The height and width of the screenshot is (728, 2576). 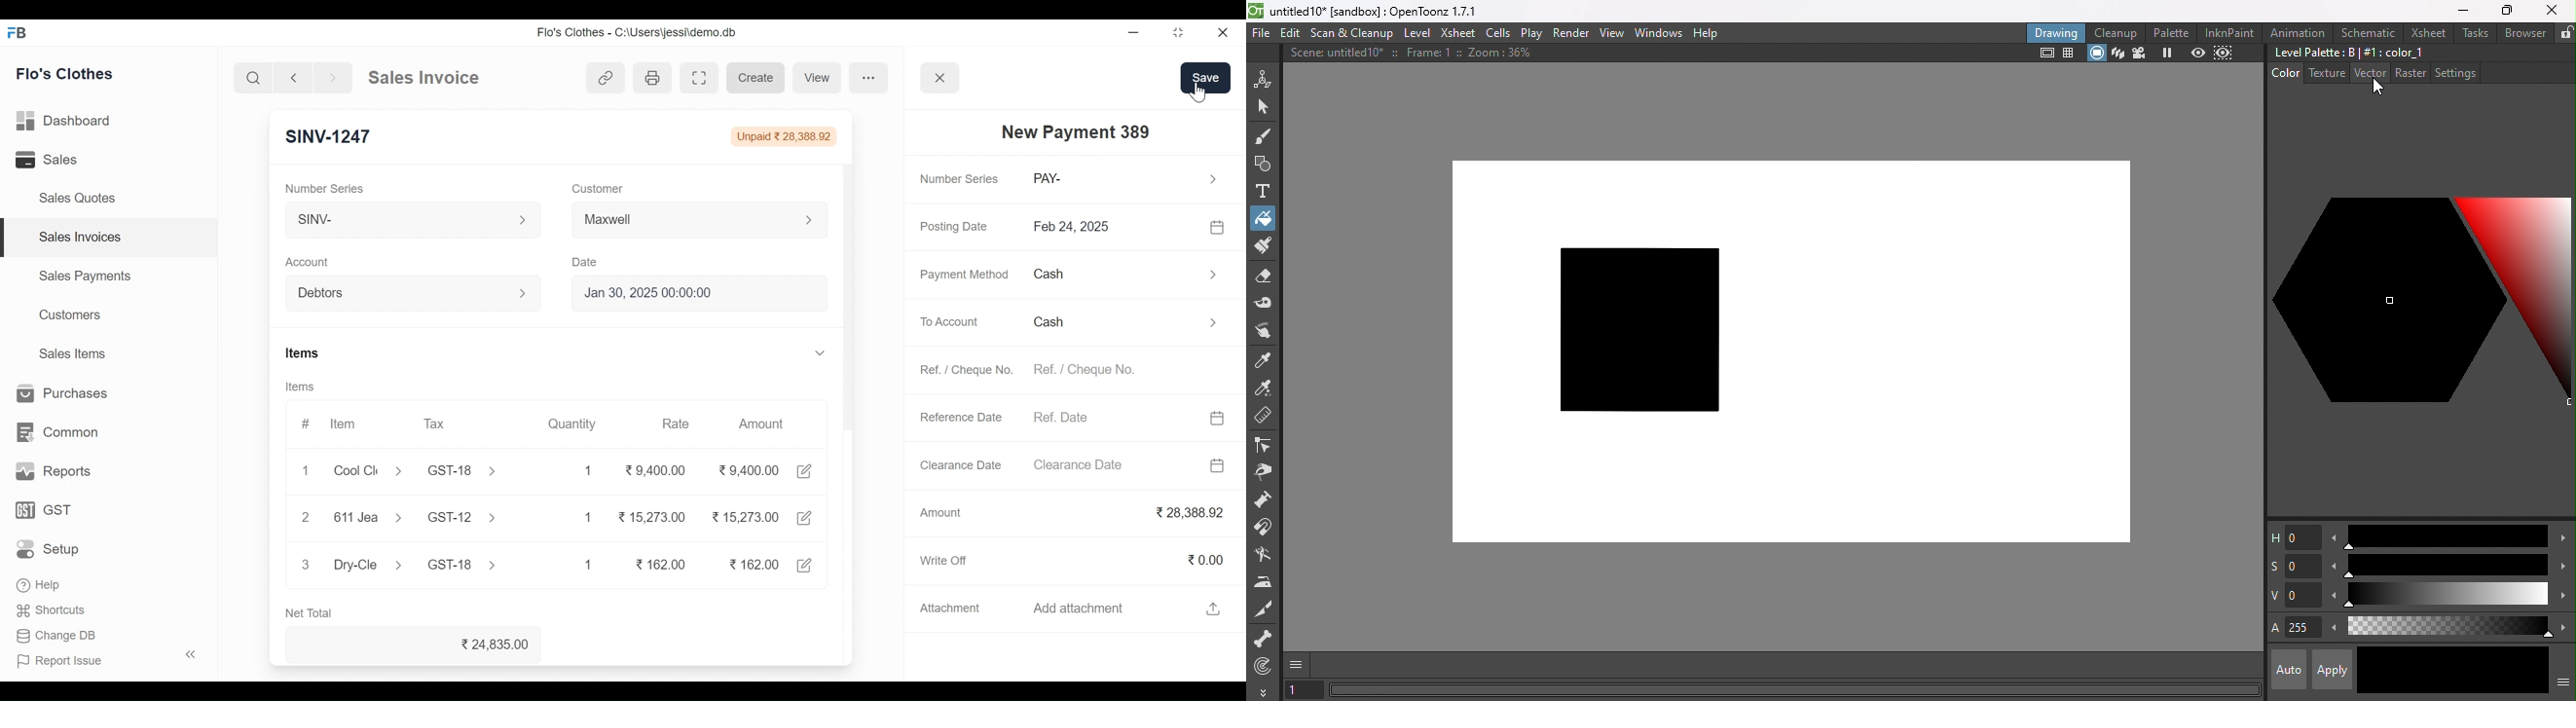 What do you see at coordinates (86, 275) in the screenshot?
I see `Sales Payments` at bounding box center [86, 275].